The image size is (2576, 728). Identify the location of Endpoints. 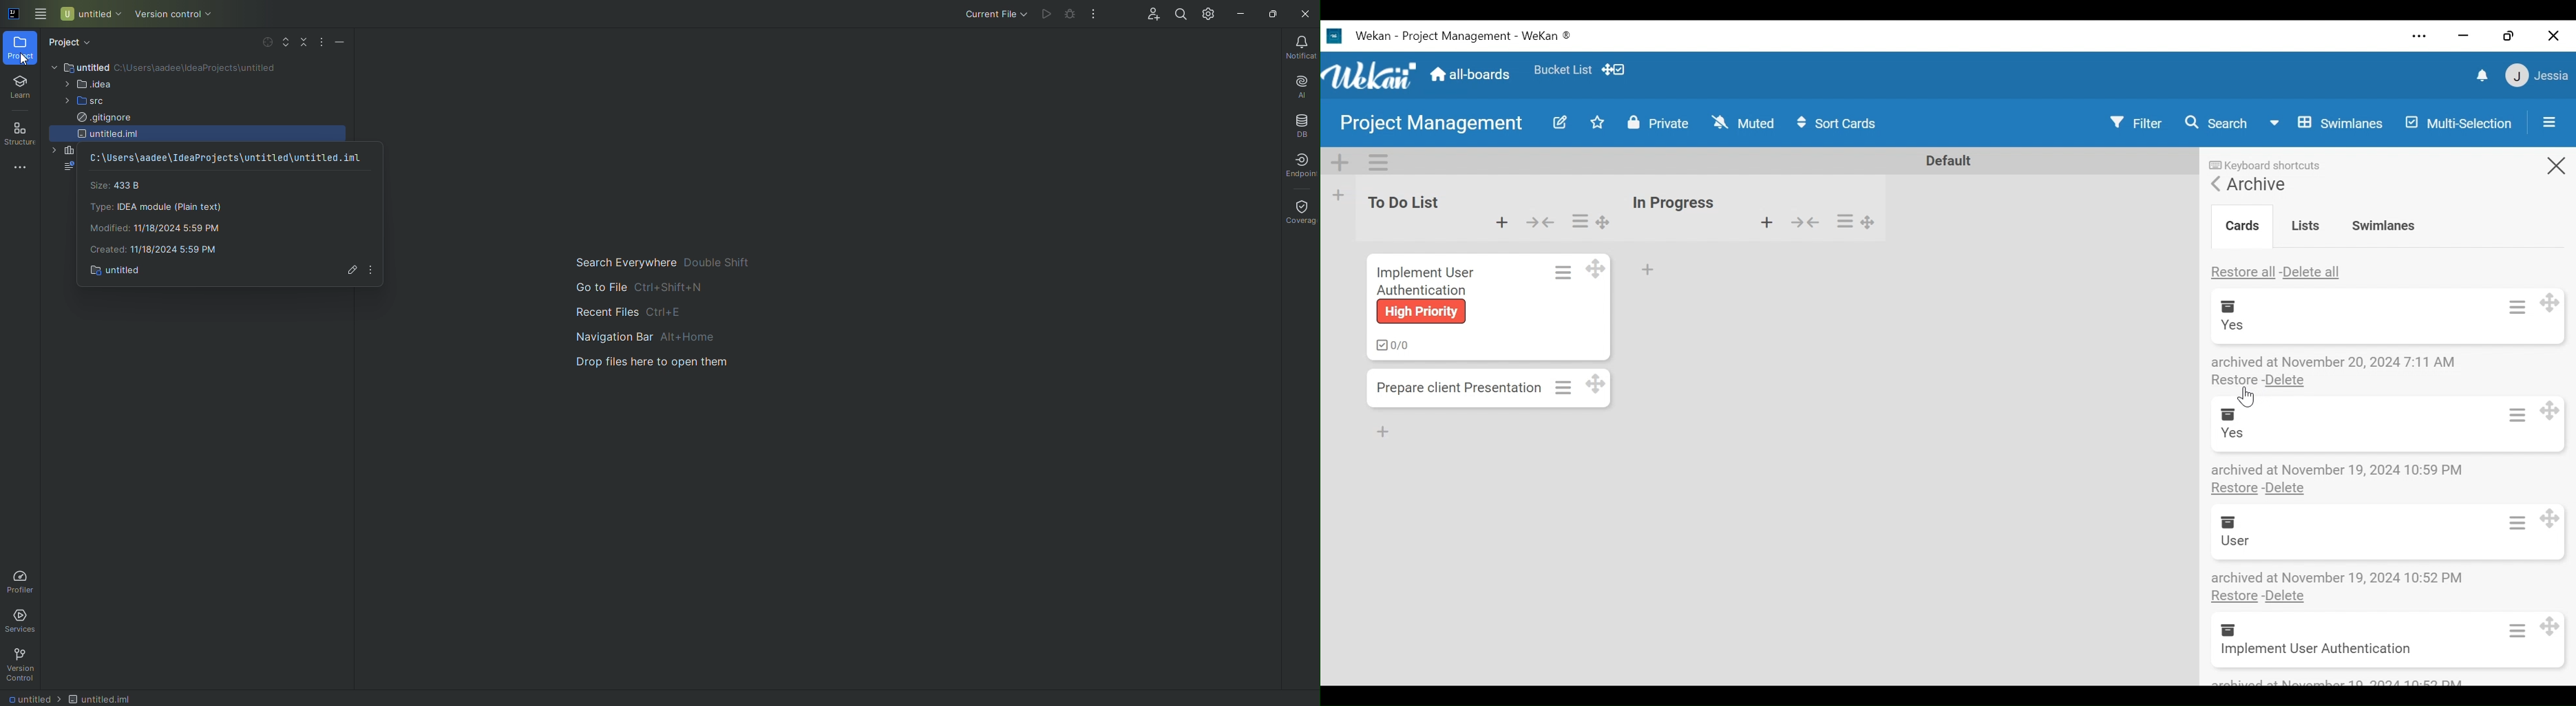
(1298, 162).